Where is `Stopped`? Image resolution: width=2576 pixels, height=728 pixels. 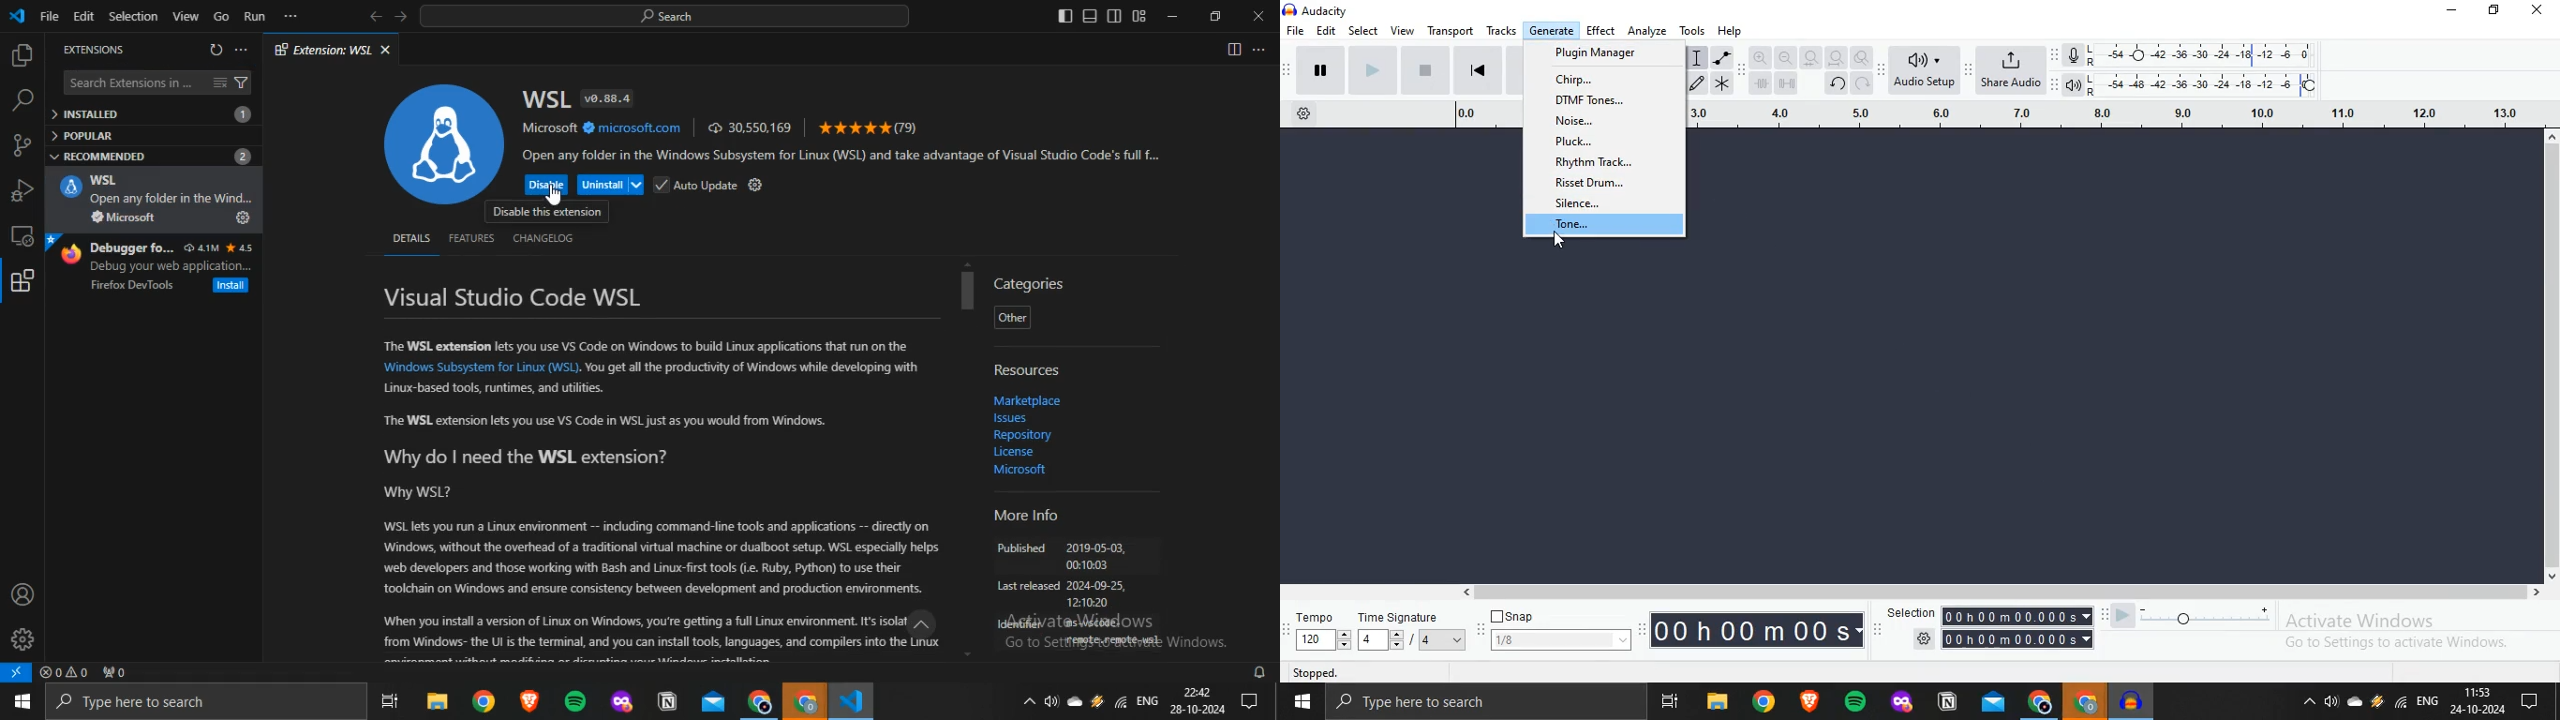
Stopped is located at coordinates (1380, 671).